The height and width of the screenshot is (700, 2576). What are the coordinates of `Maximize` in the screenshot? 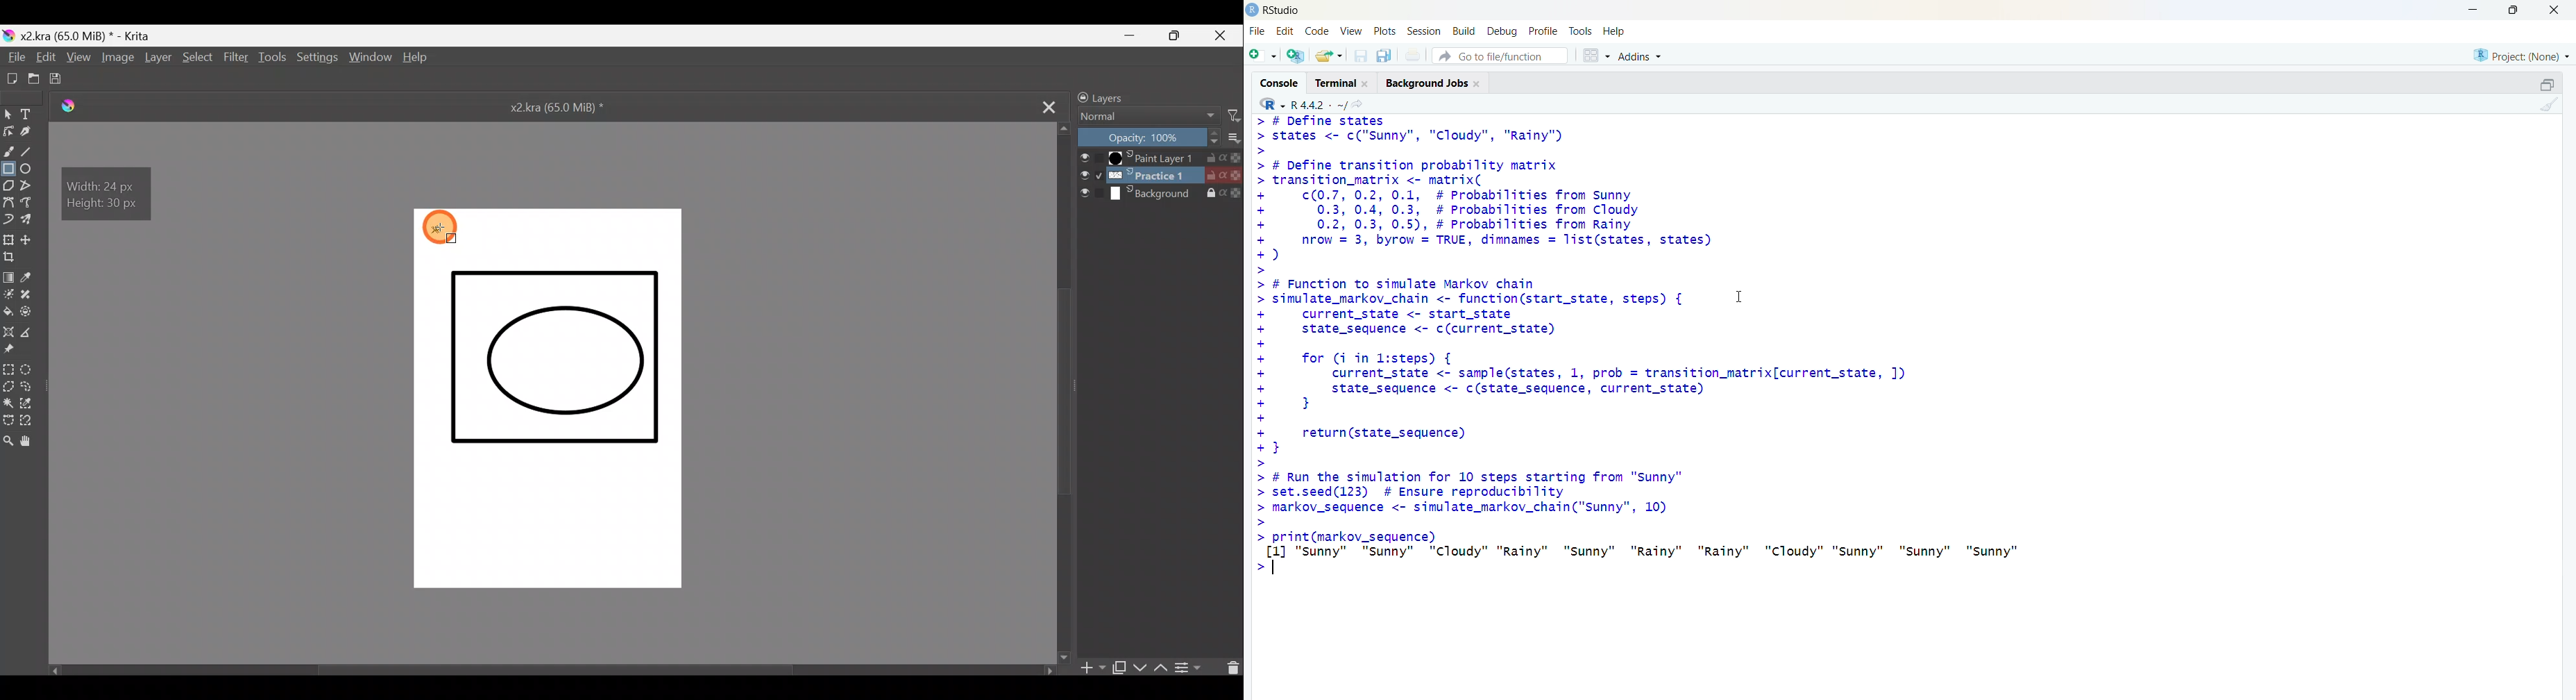 It's located at (1180, 36).